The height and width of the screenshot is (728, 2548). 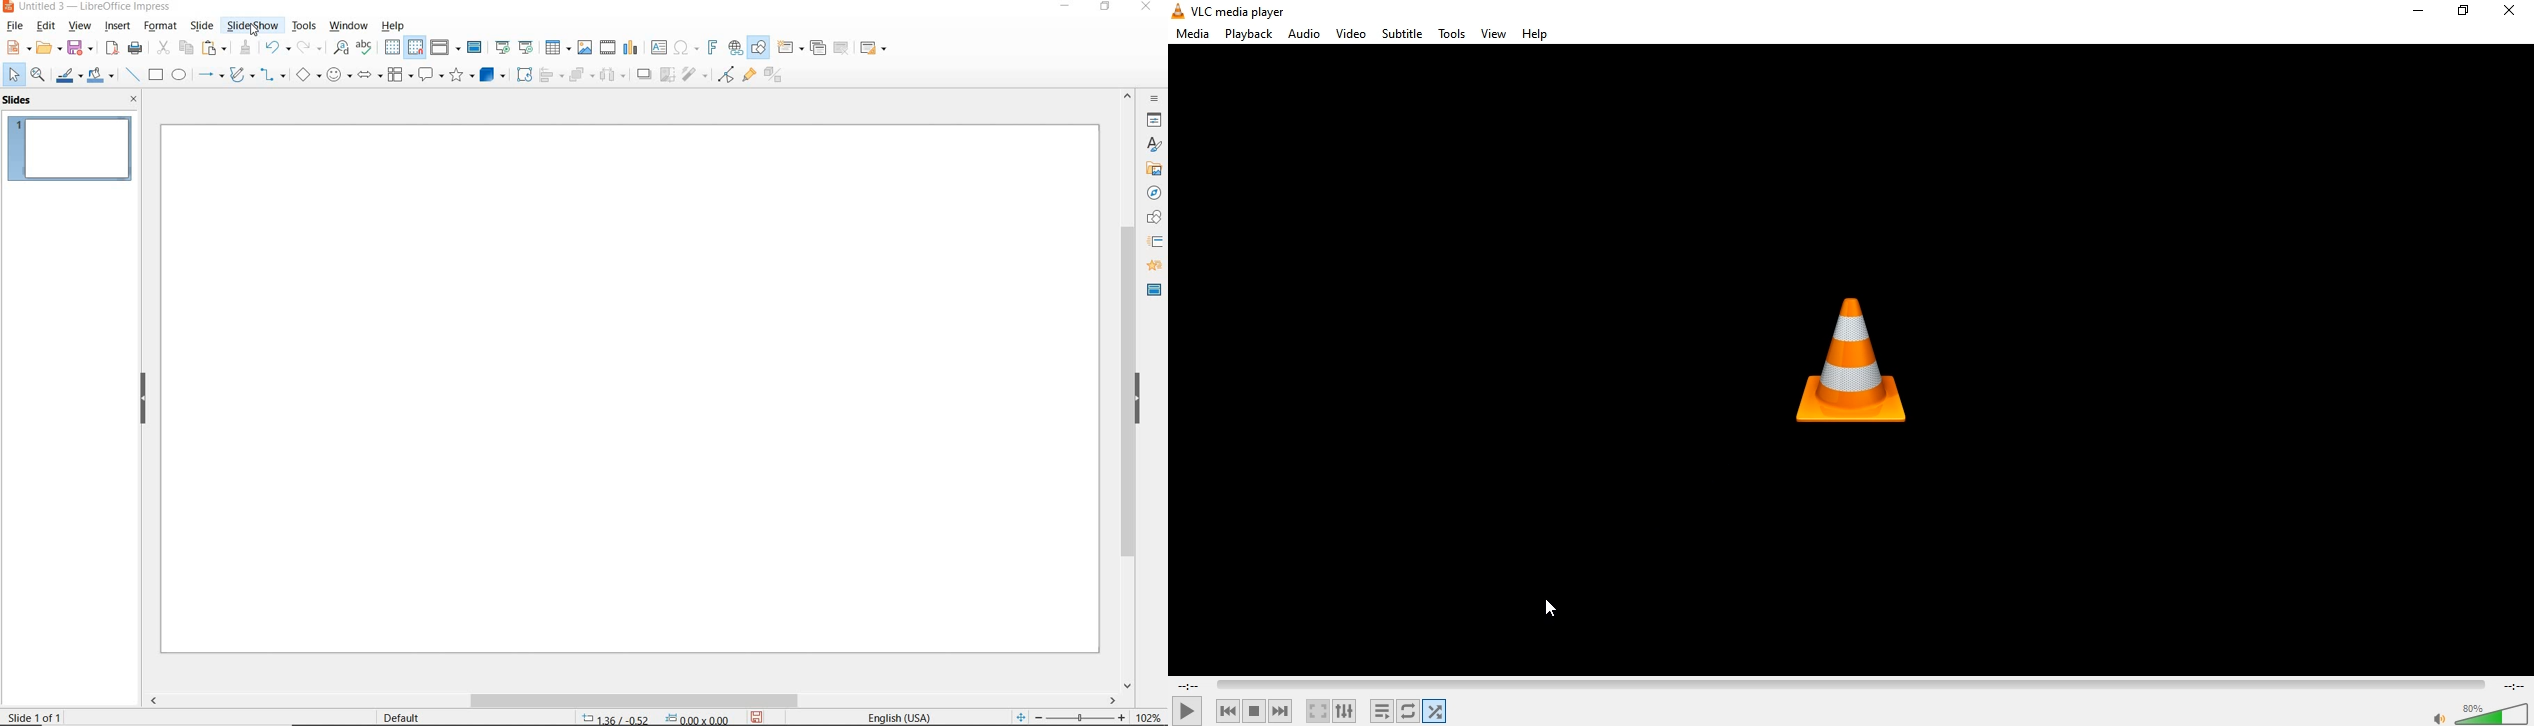 What do you see at coordinates (653, 717) in the screenshot?
I see `POSITION AND SIZE` at bounding box center [653, 717].